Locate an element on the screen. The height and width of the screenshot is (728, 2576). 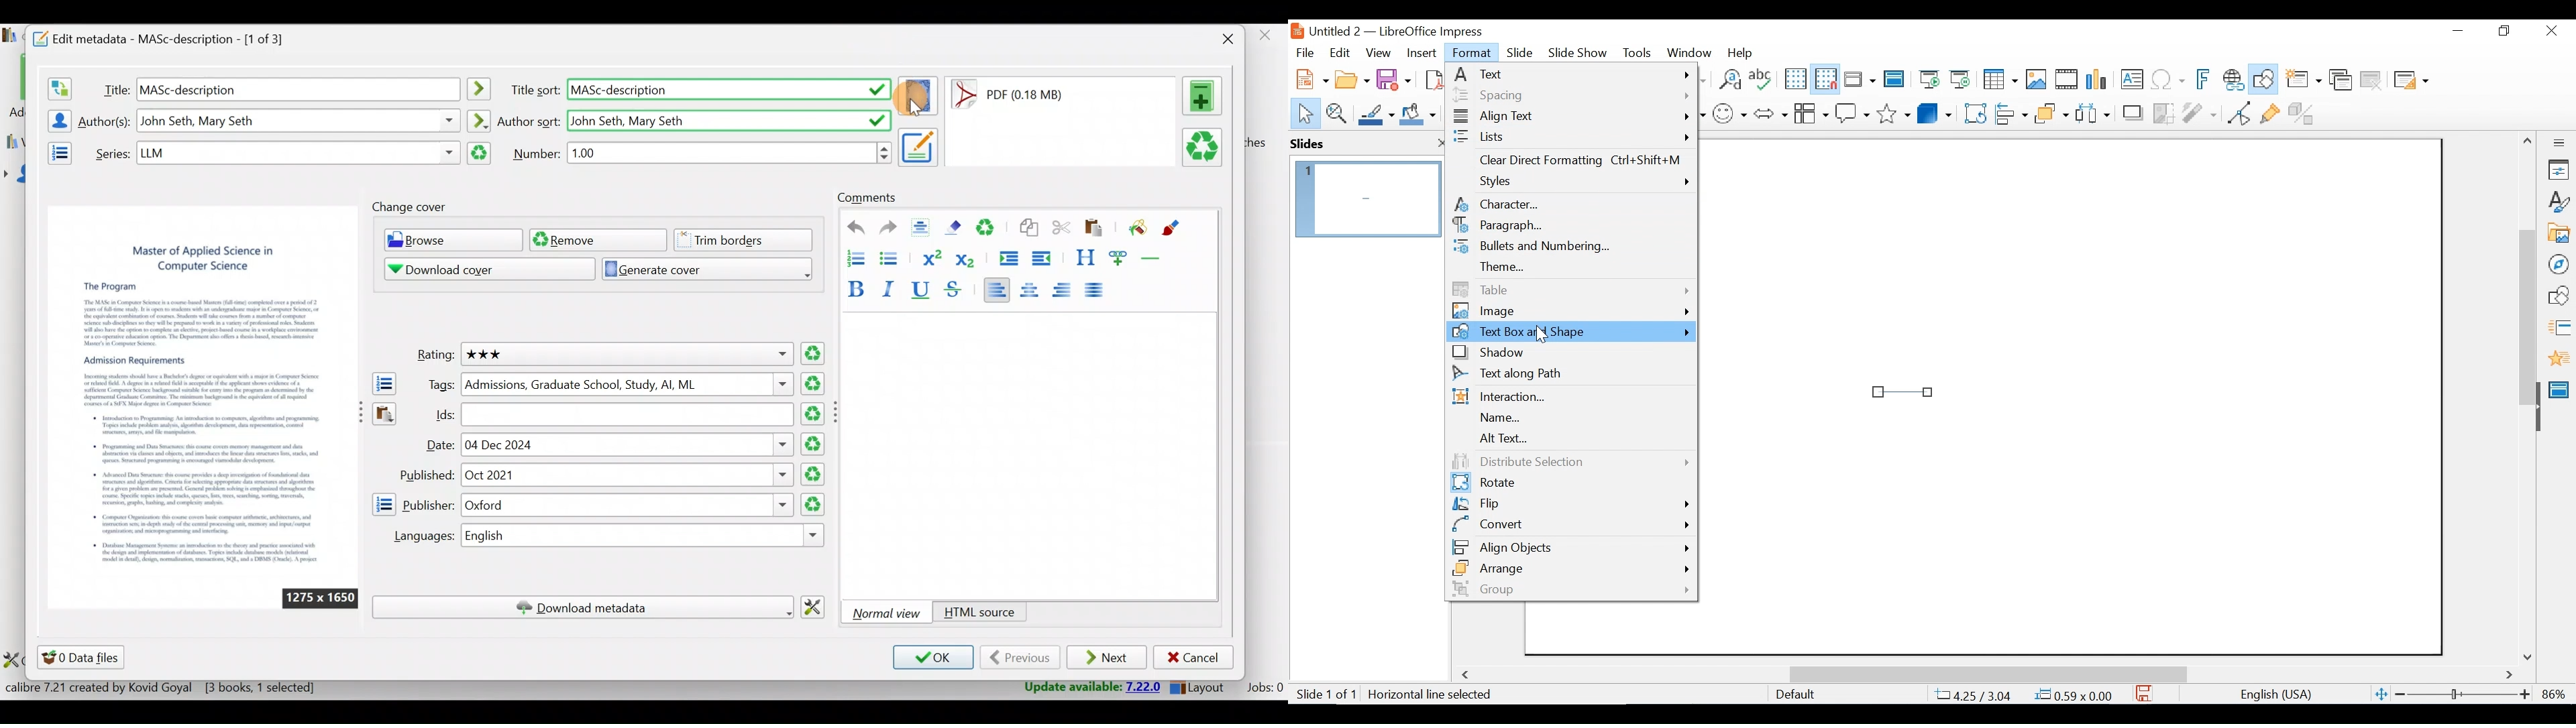
Generate cover is located at coordinates (702, 268).